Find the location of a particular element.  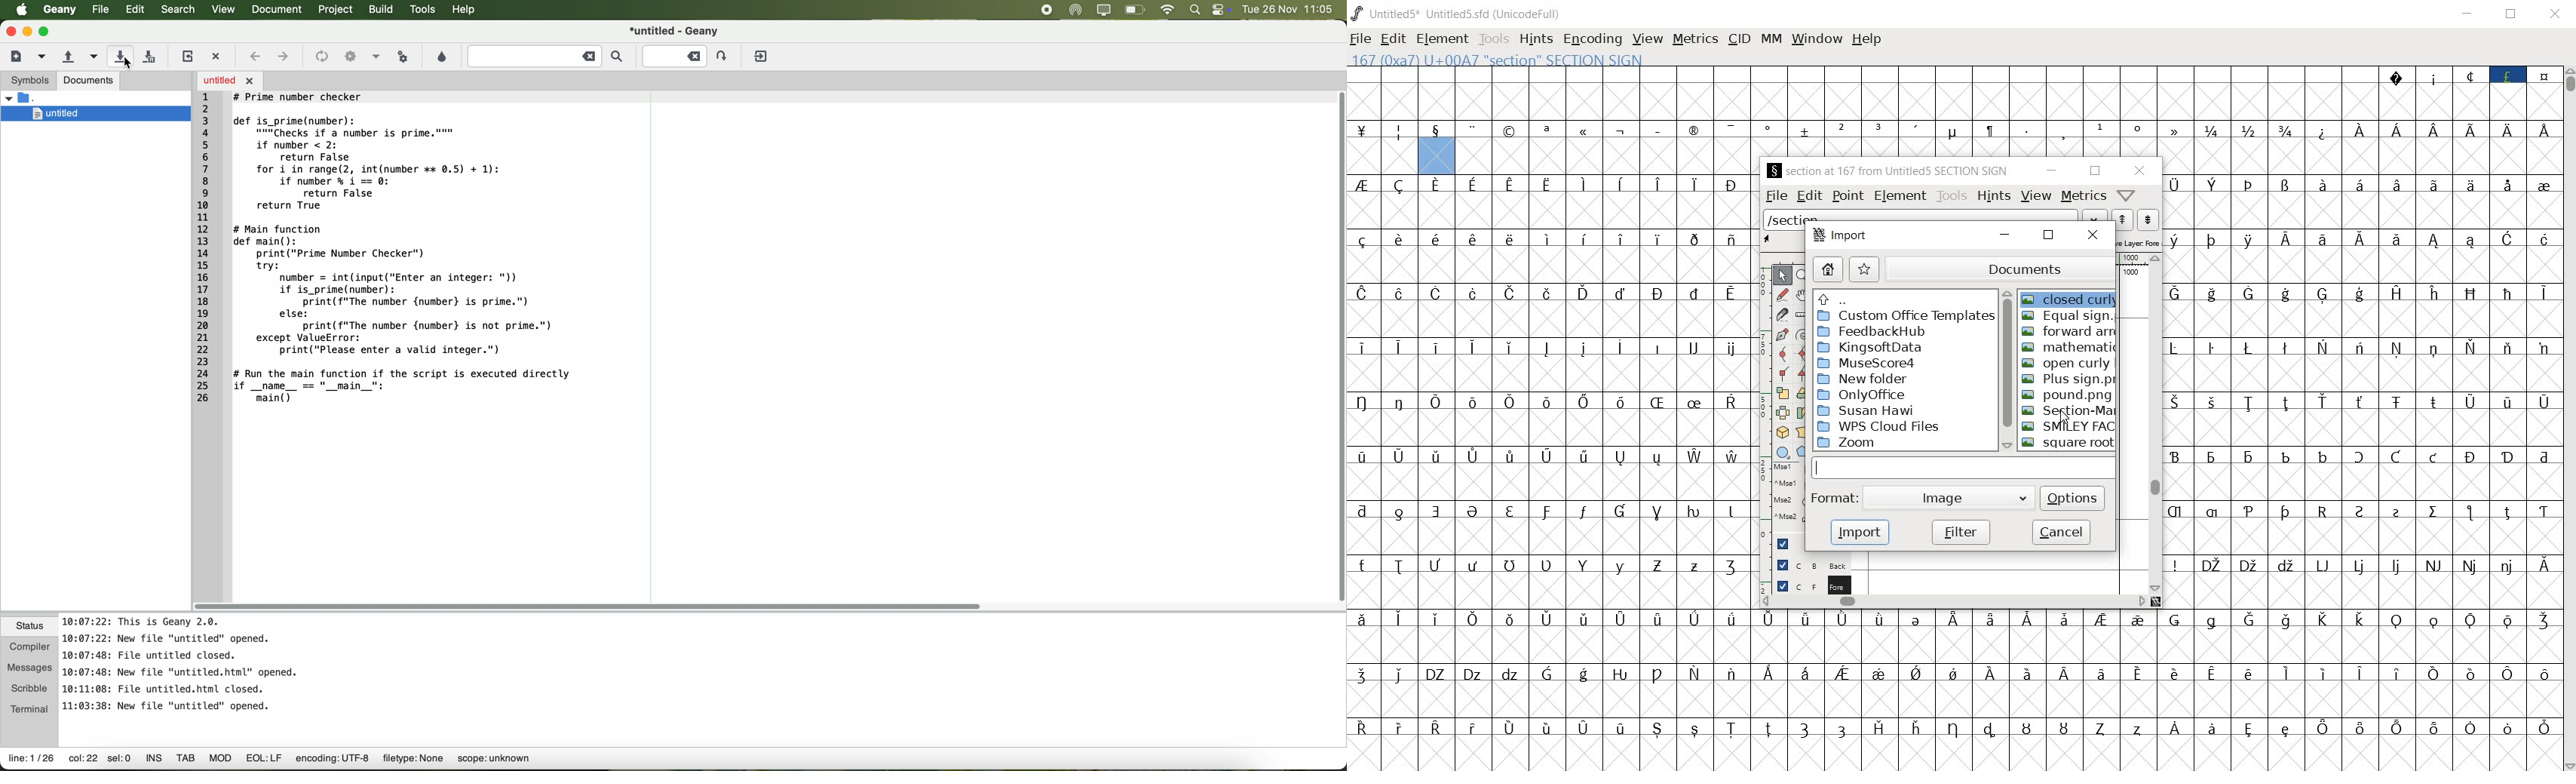

MuseCcore4 is located at coordinates (1866, 364).